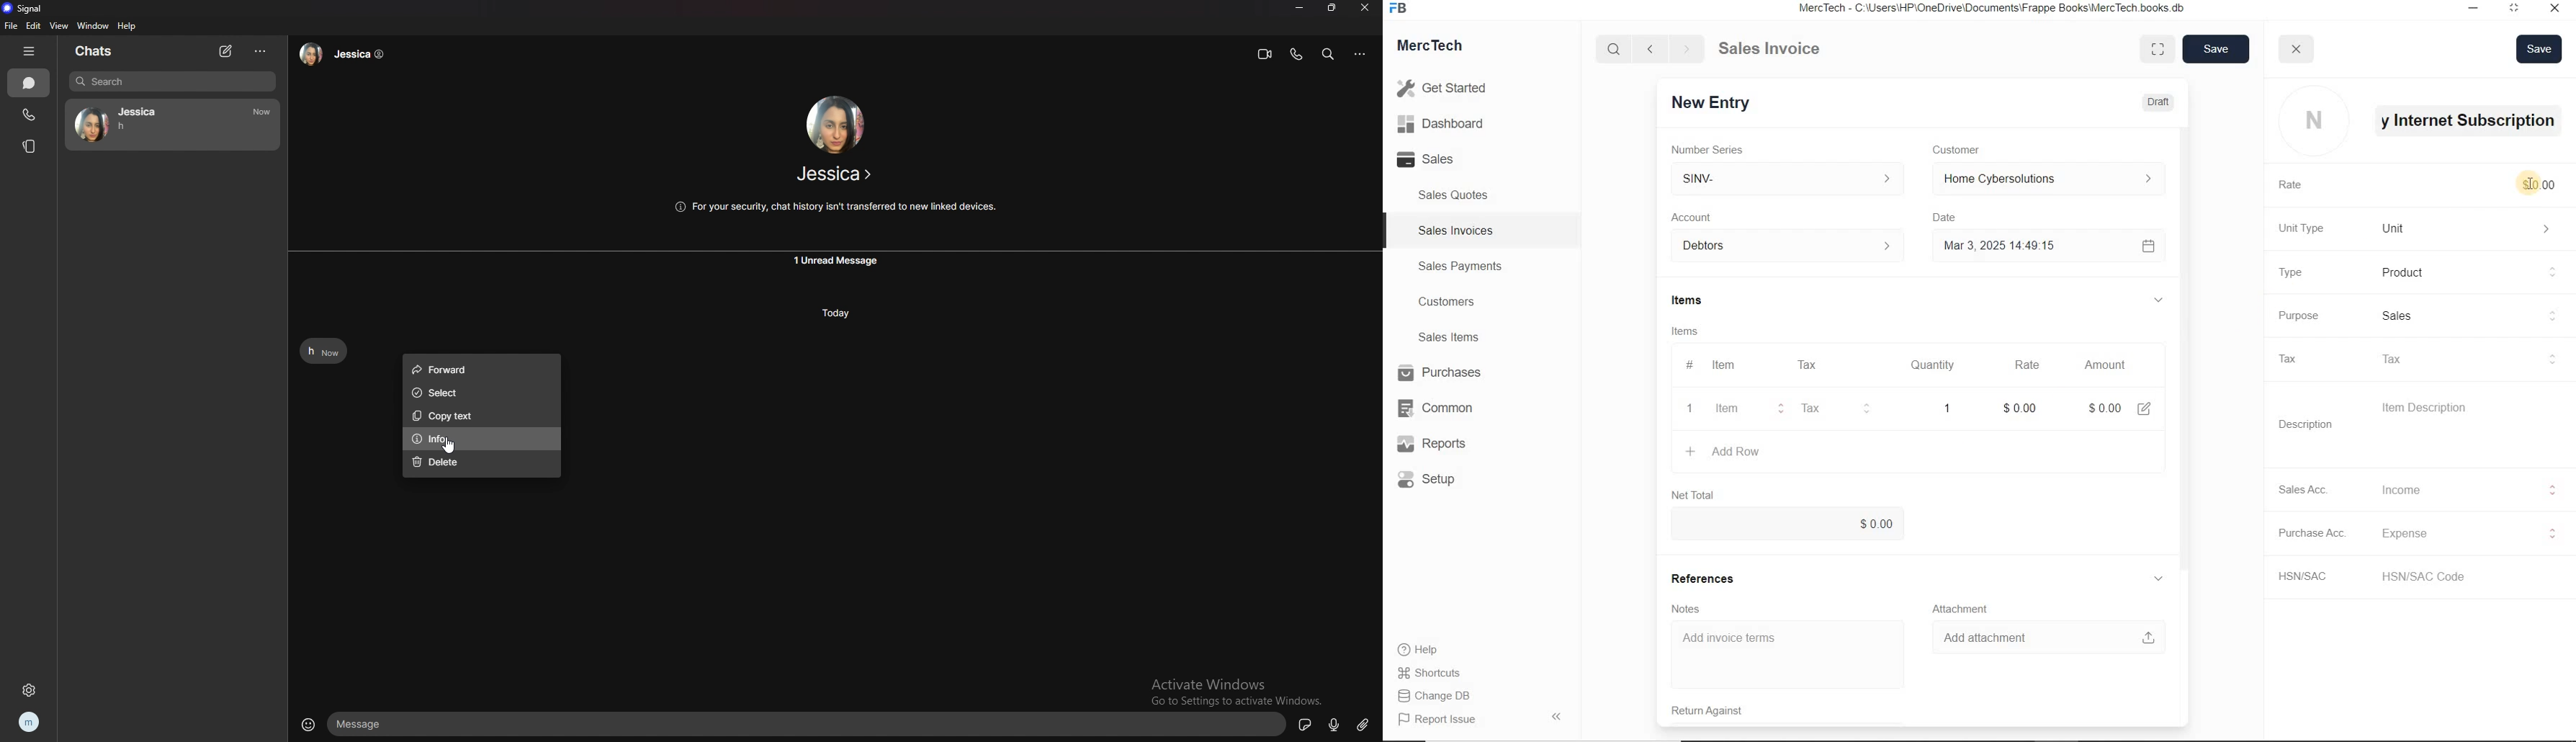  What do you see at coordinates (1715, 102) in the screenshot?
I see `New Entry` at bounding box center [1715, 102].